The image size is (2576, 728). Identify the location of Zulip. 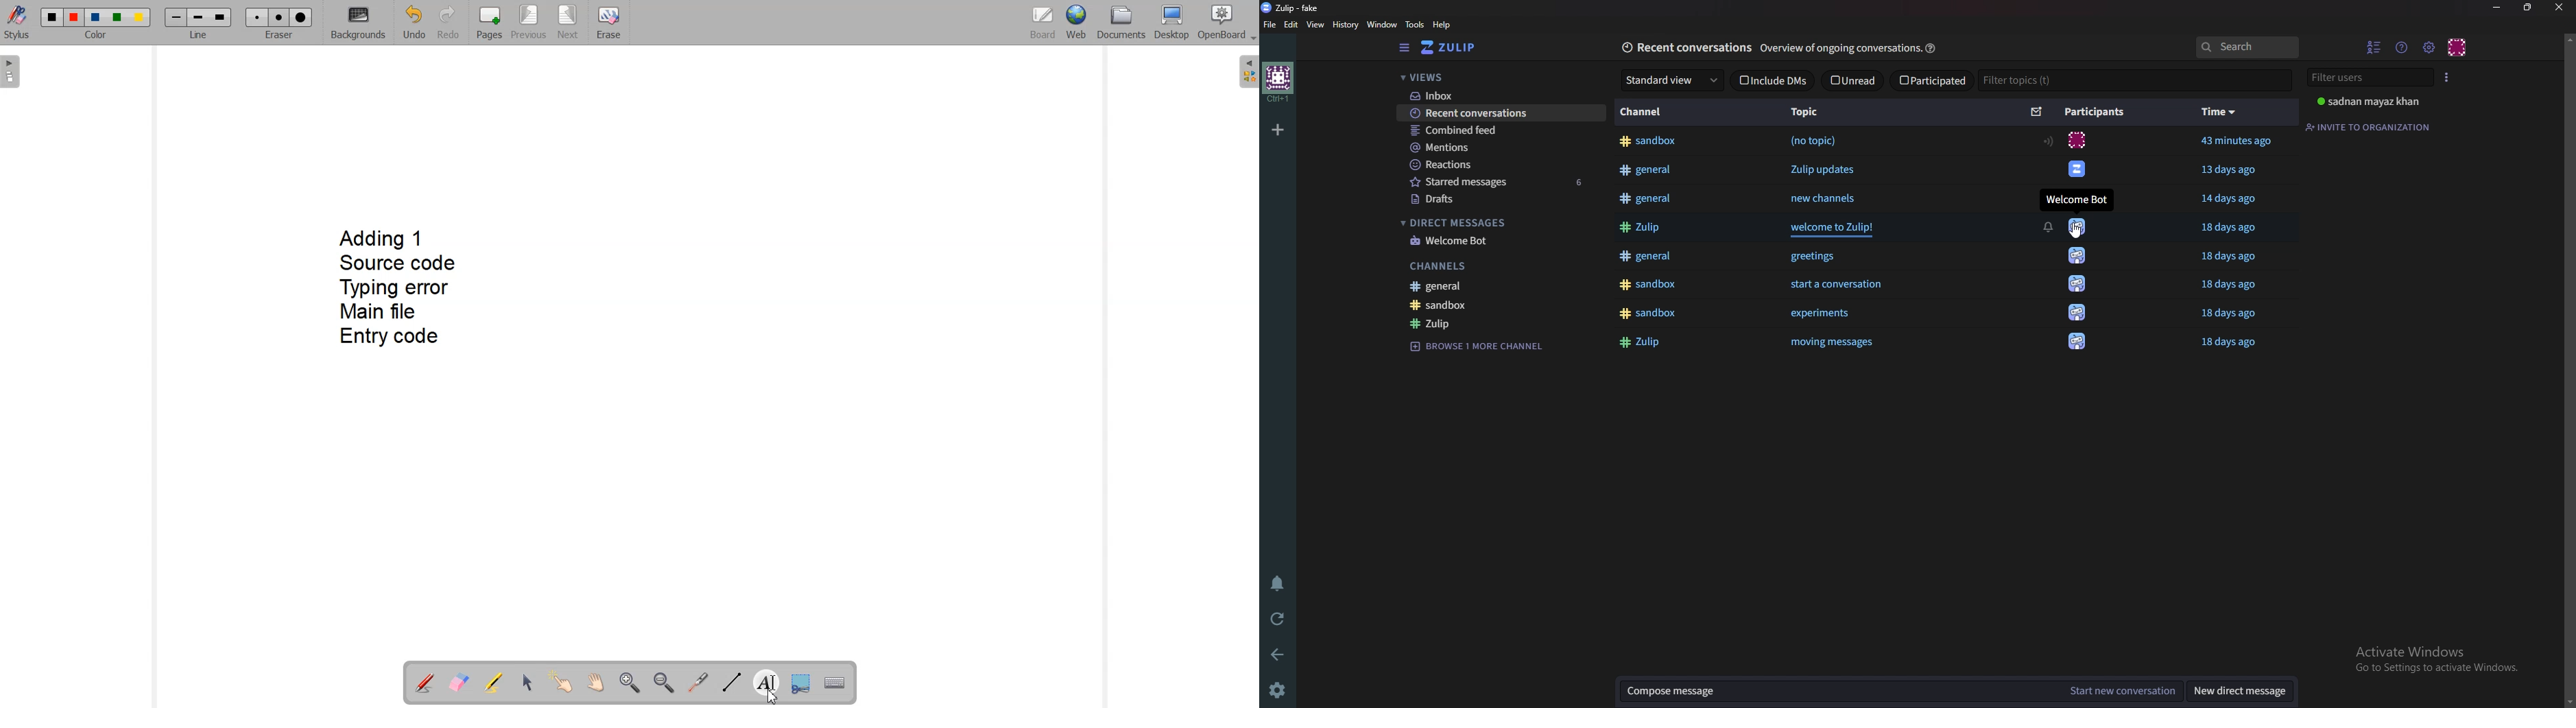
(1501, 323).